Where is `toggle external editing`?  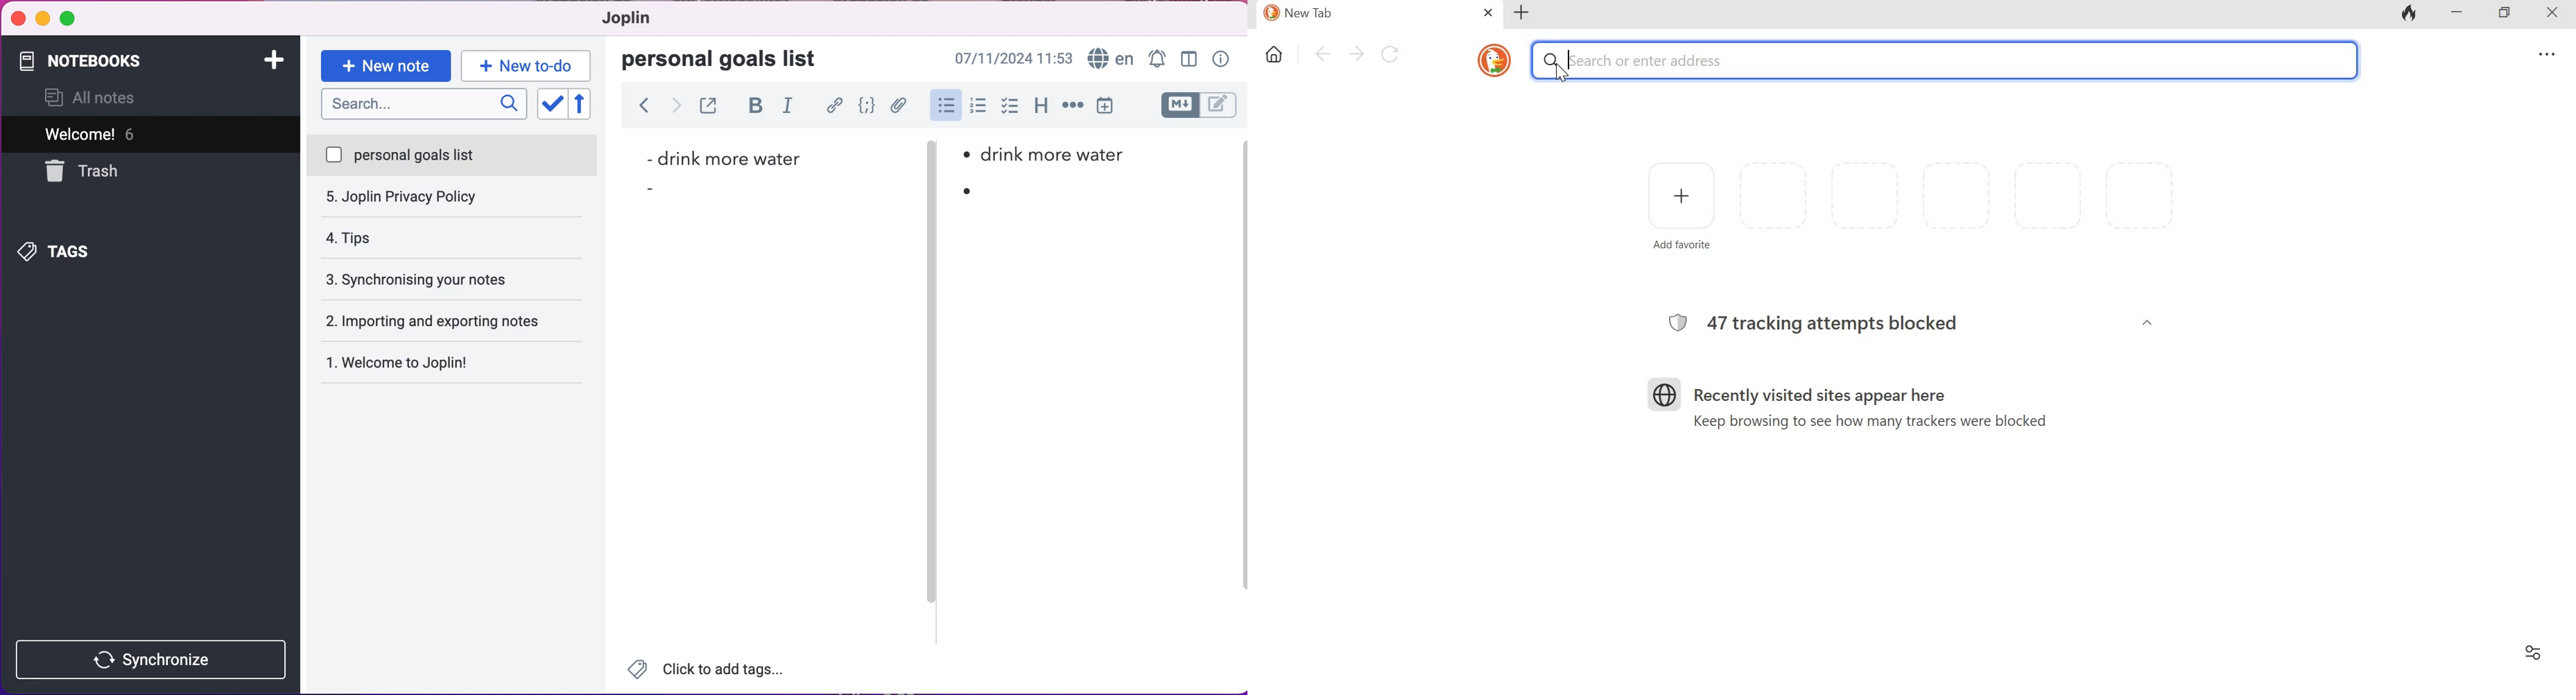 toggle external editing is located at coordinates (709, 107).